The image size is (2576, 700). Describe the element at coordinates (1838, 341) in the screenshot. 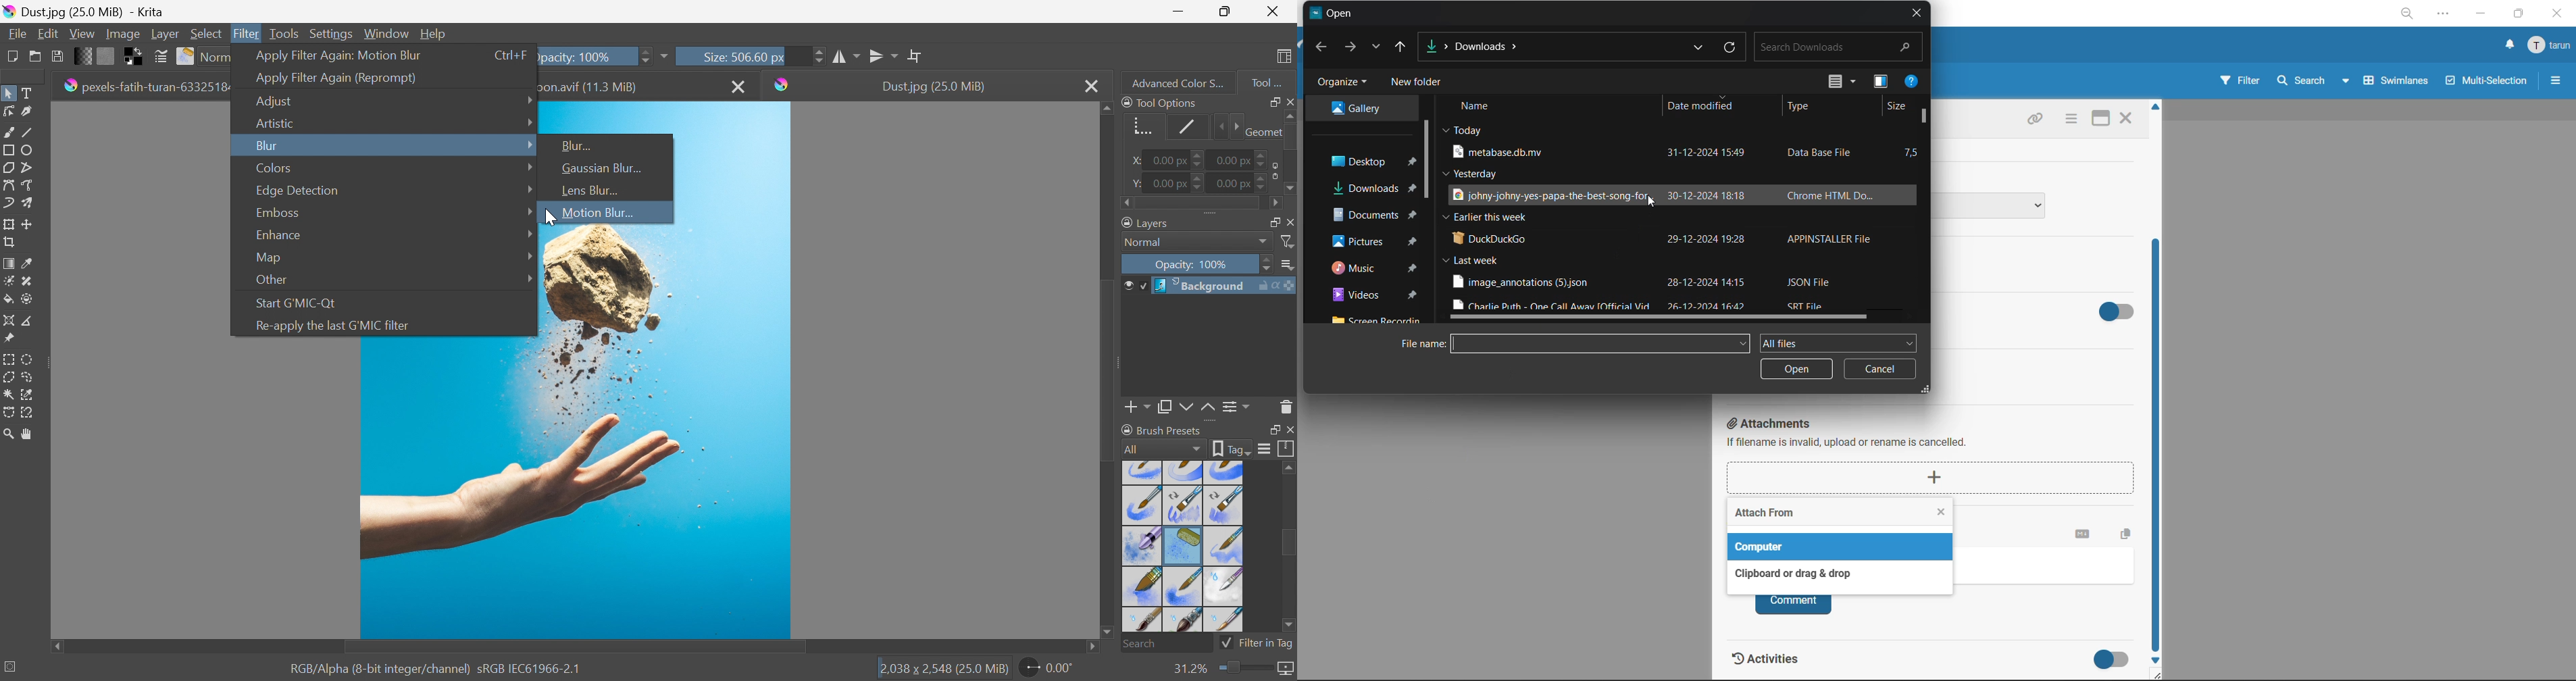

I see `all files` at that location.